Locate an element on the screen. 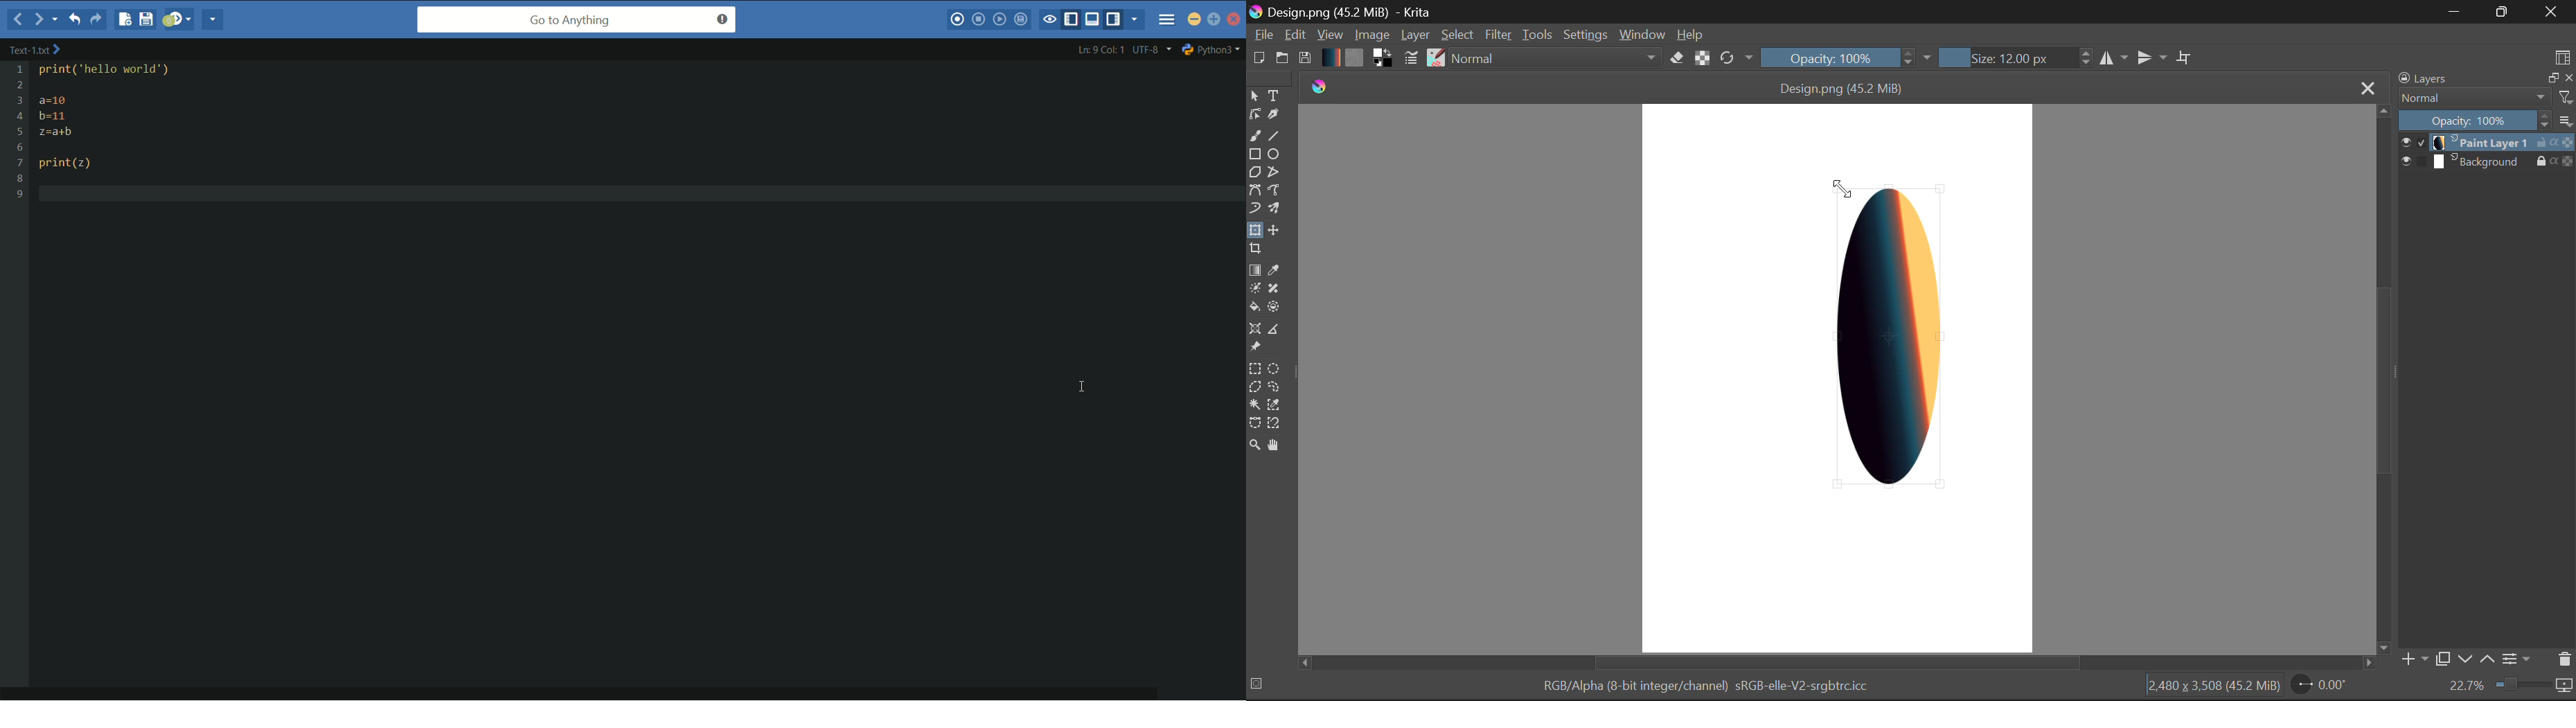 The image size is (2576, 728). Scroll Bar is located at coordinates (2381, 378).